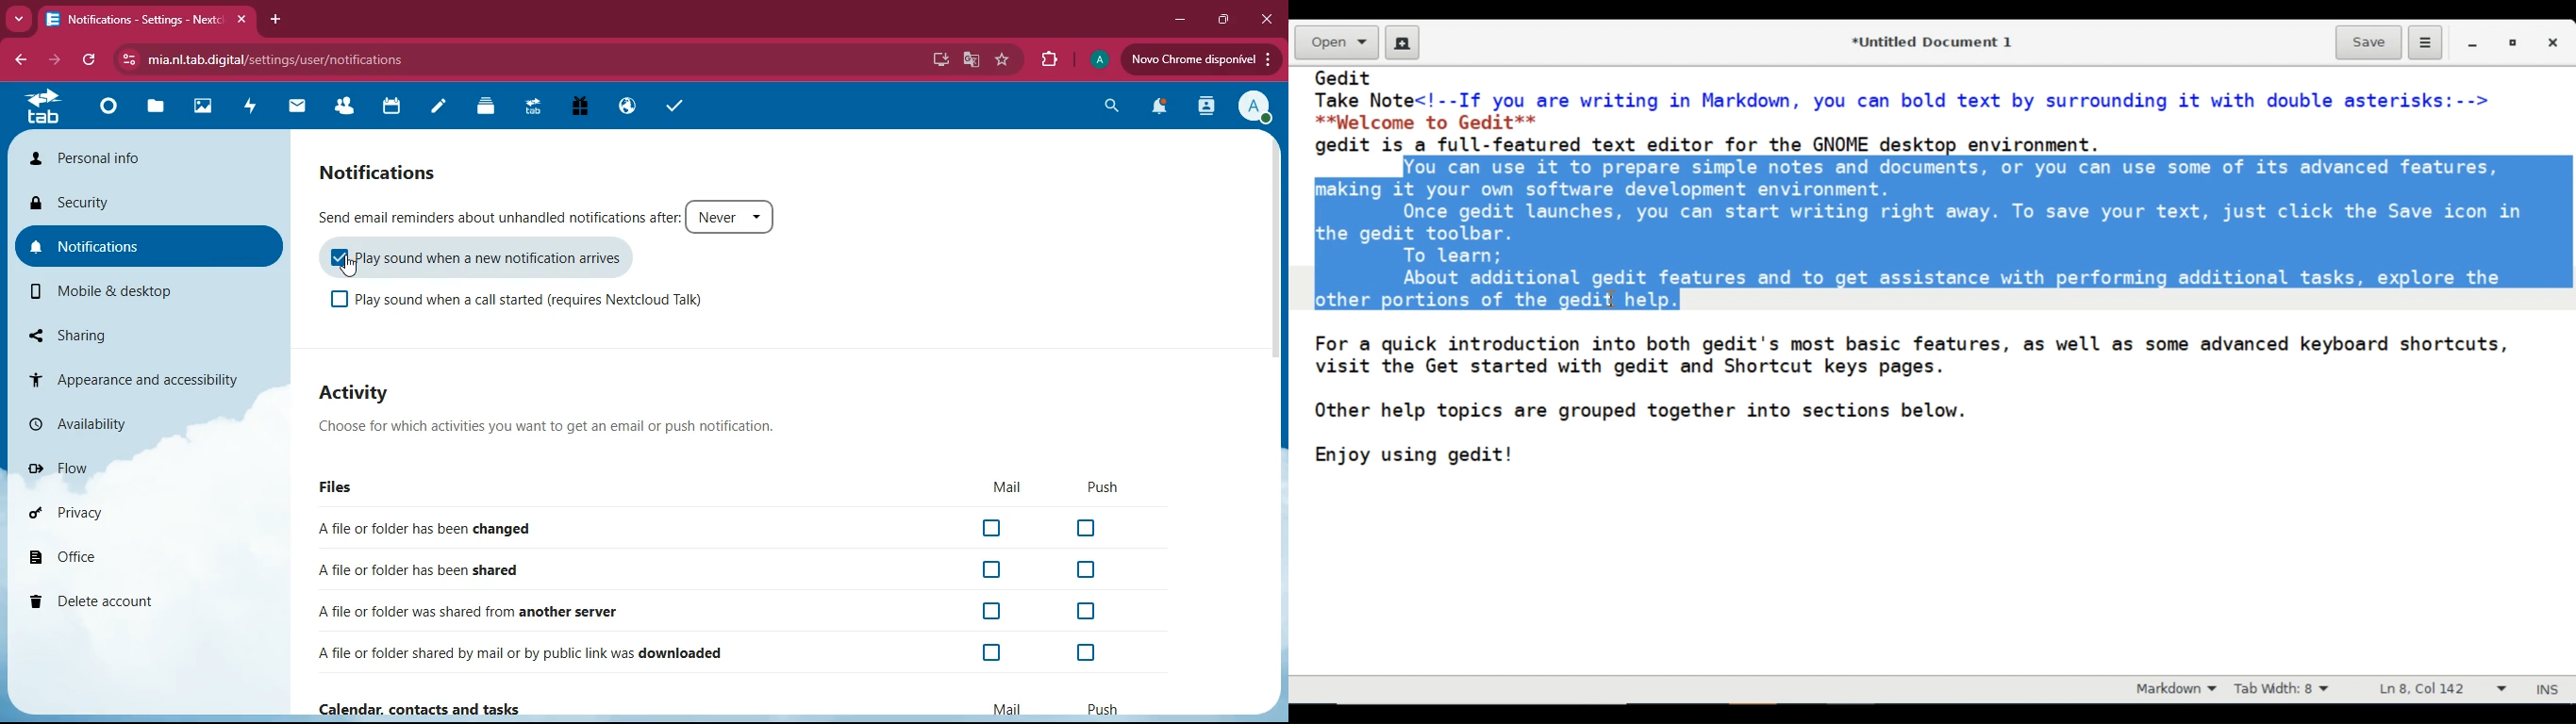 Image resolution: width=2576 pixels, height=728 pixels. I want to click on description, so click(557, 428).